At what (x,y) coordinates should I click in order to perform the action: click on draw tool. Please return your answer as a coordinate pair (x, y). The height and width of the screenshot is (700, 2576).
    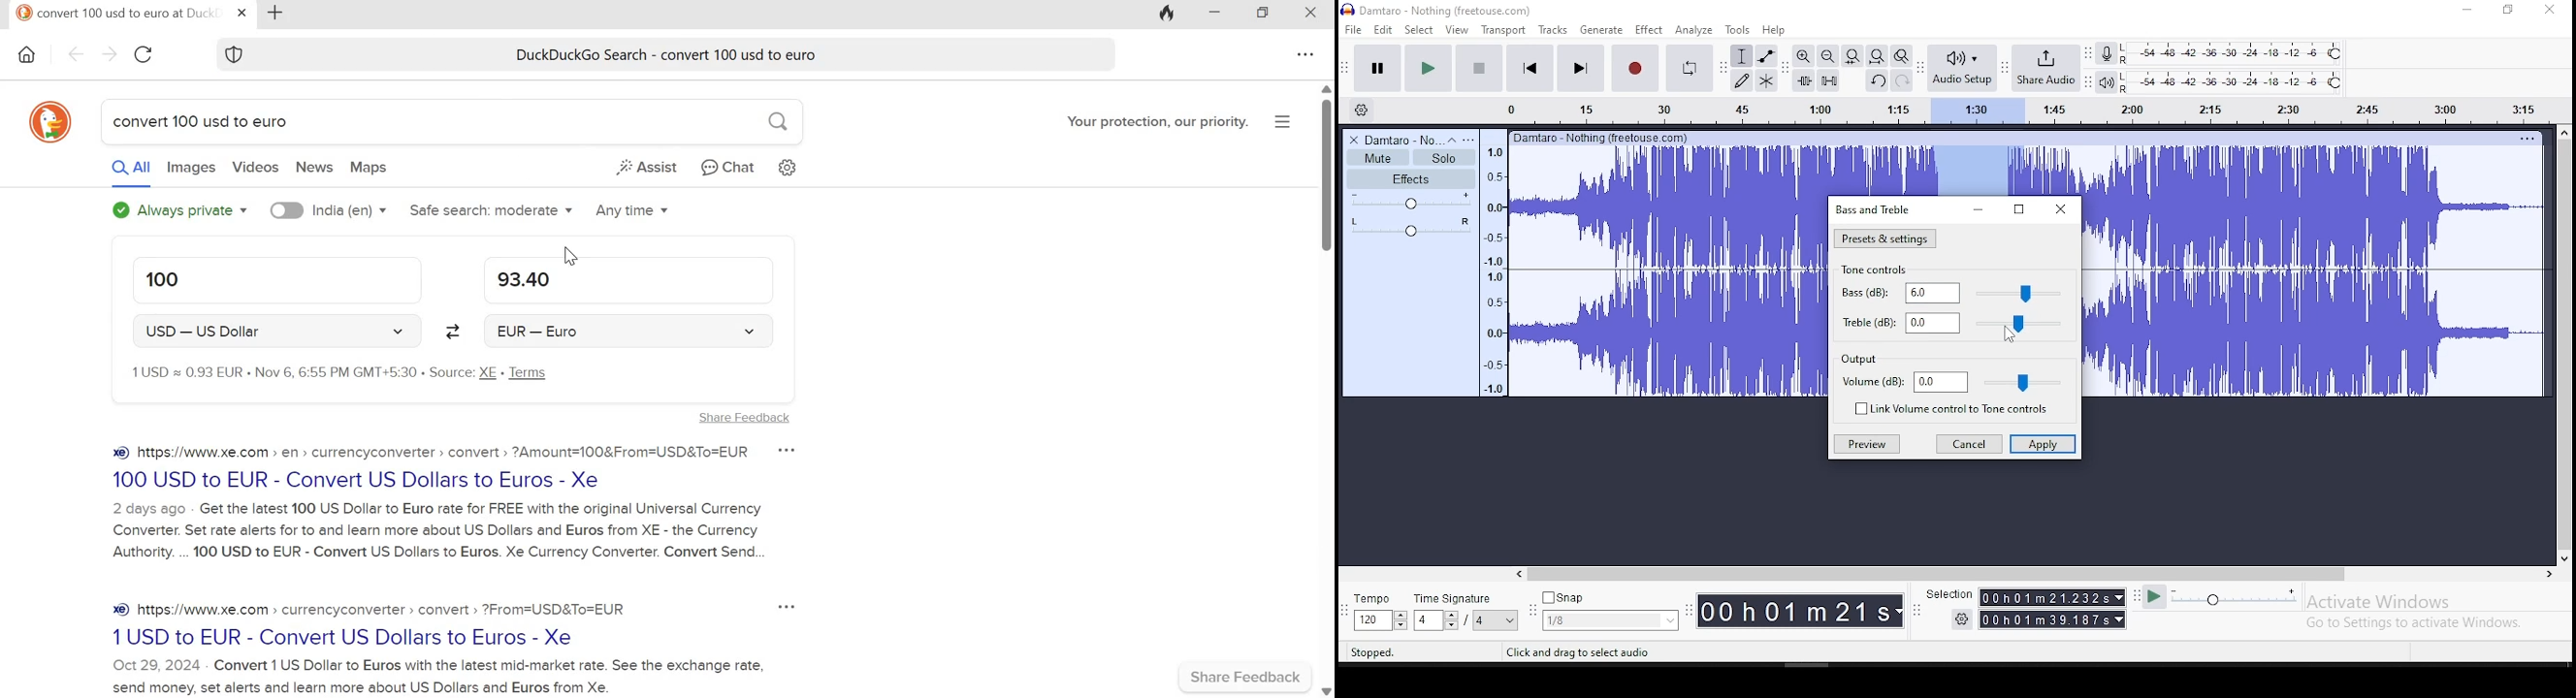
    Looking at the image, I should click on (1742, 80).